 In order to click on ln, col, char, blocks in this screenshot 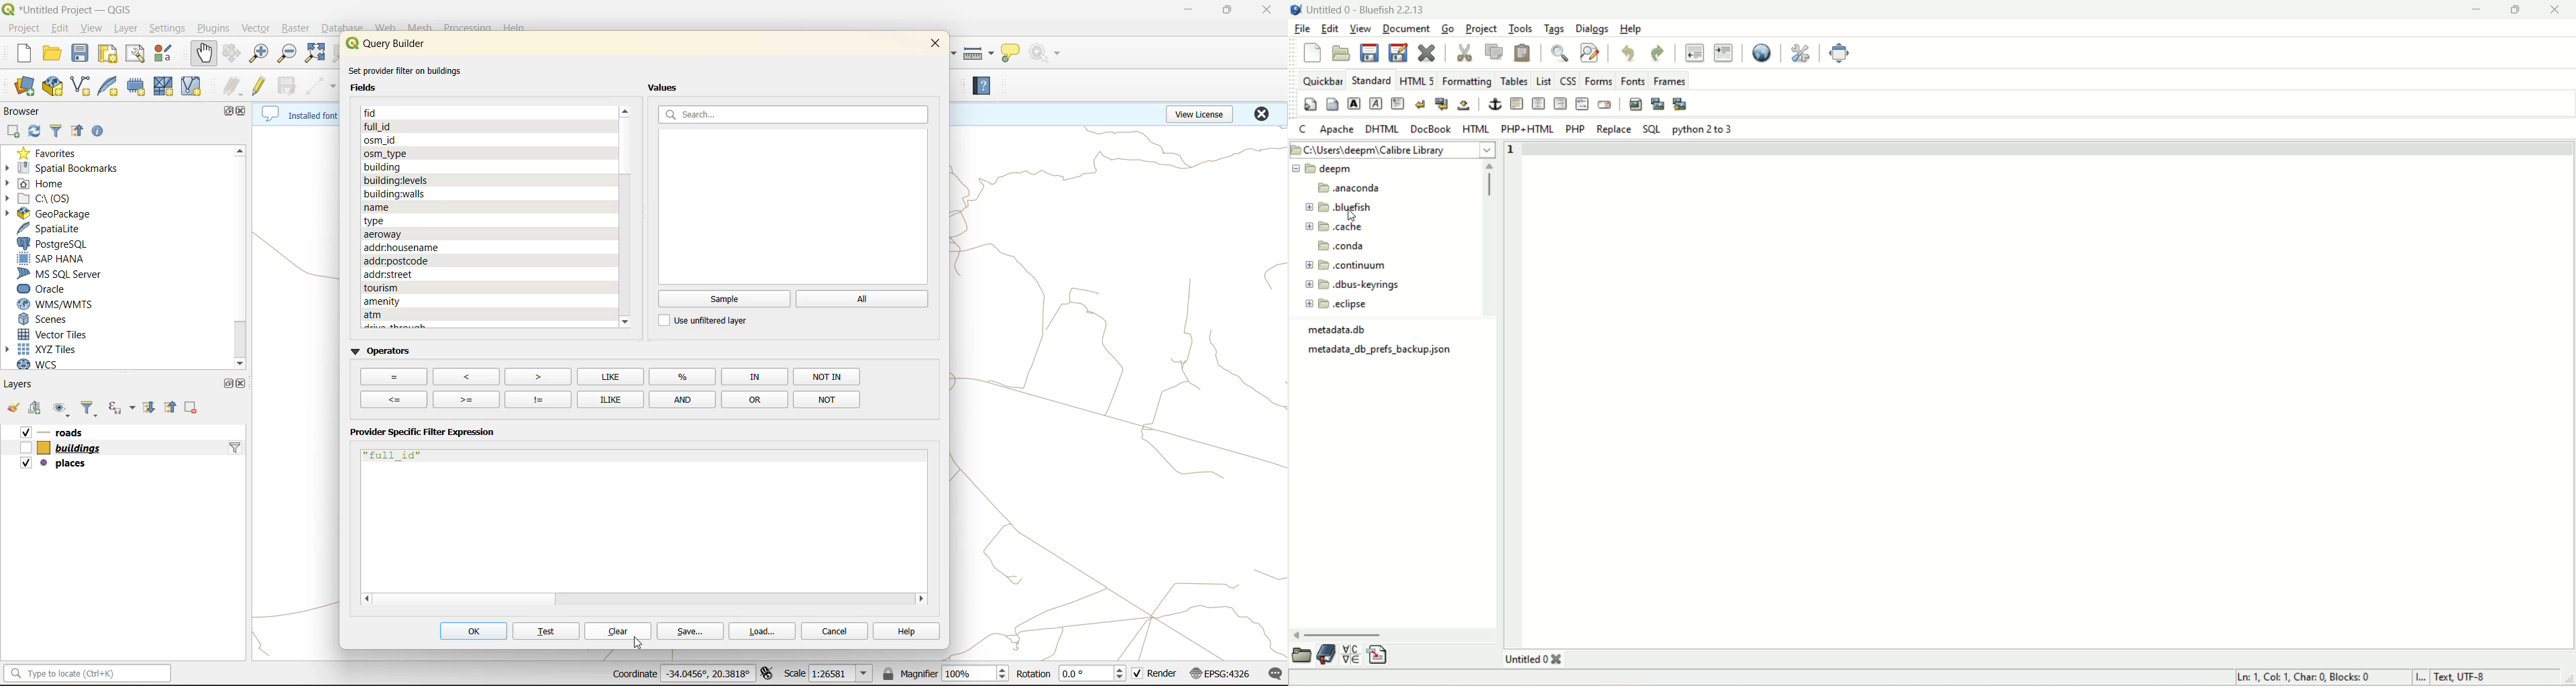, I will do `click(2304, 678)`.